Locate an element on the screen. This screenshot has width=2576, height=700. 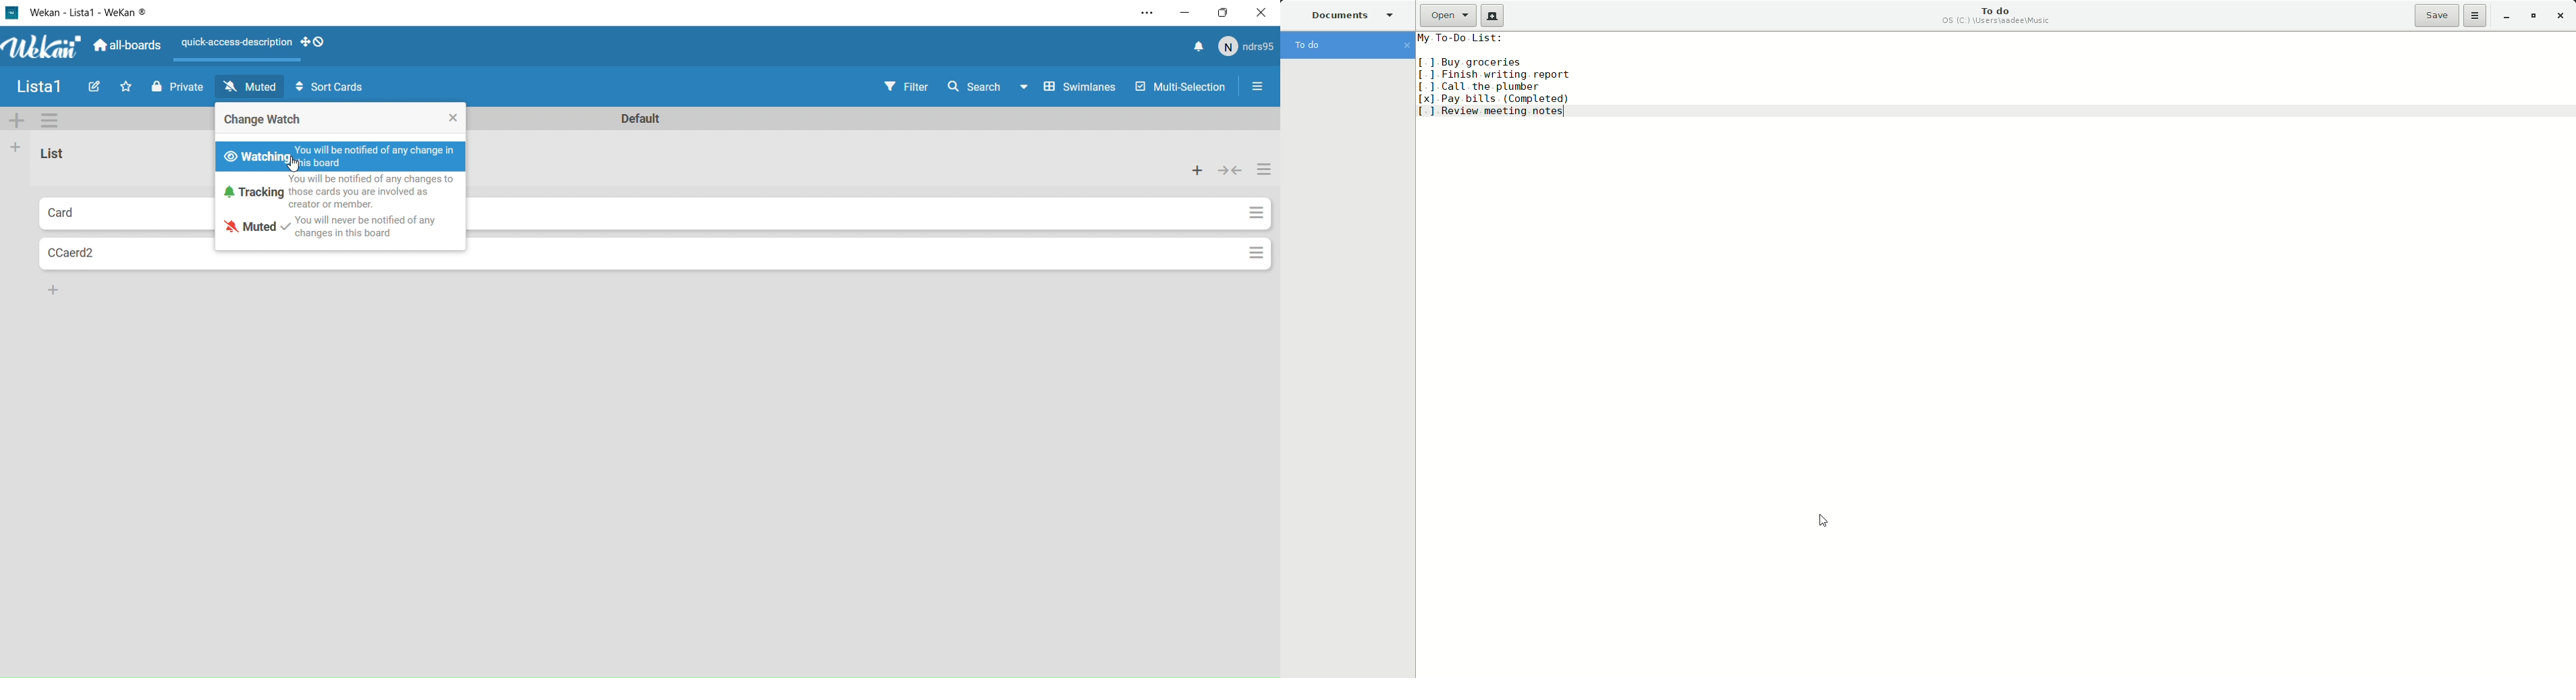
Wekan is located at coordinates (77, 14).